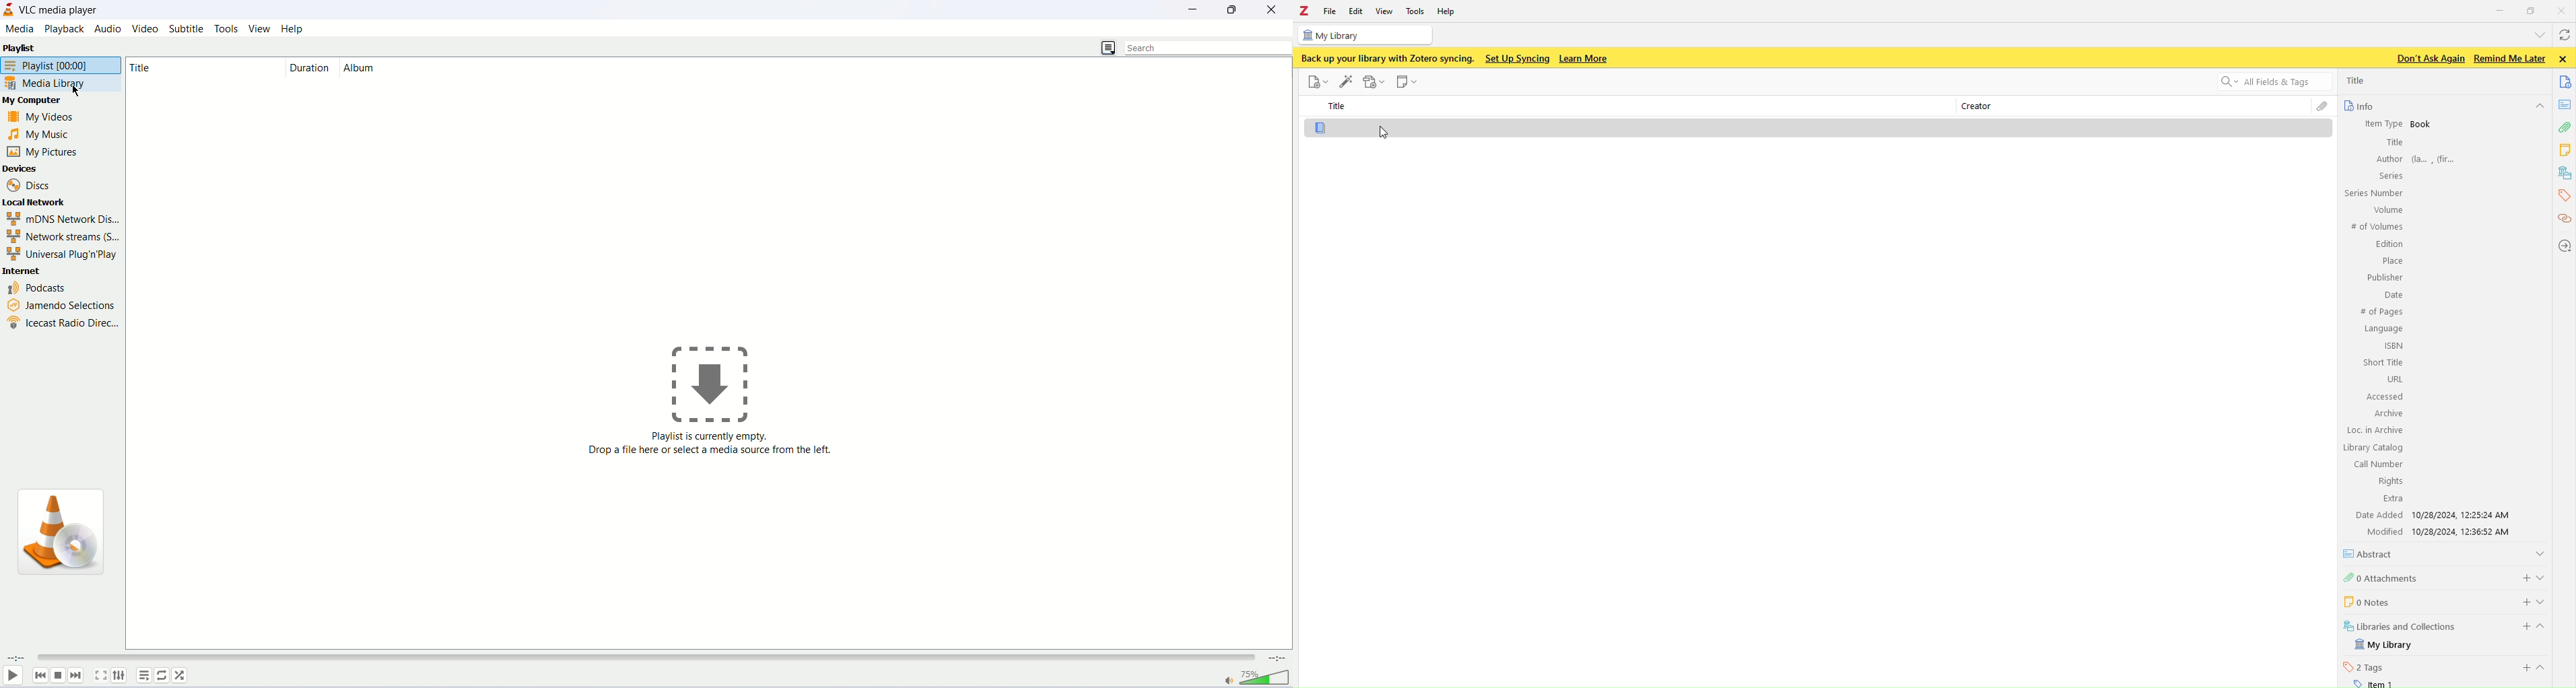  I want to click on Loc. in Archive, so click(2376, 430).